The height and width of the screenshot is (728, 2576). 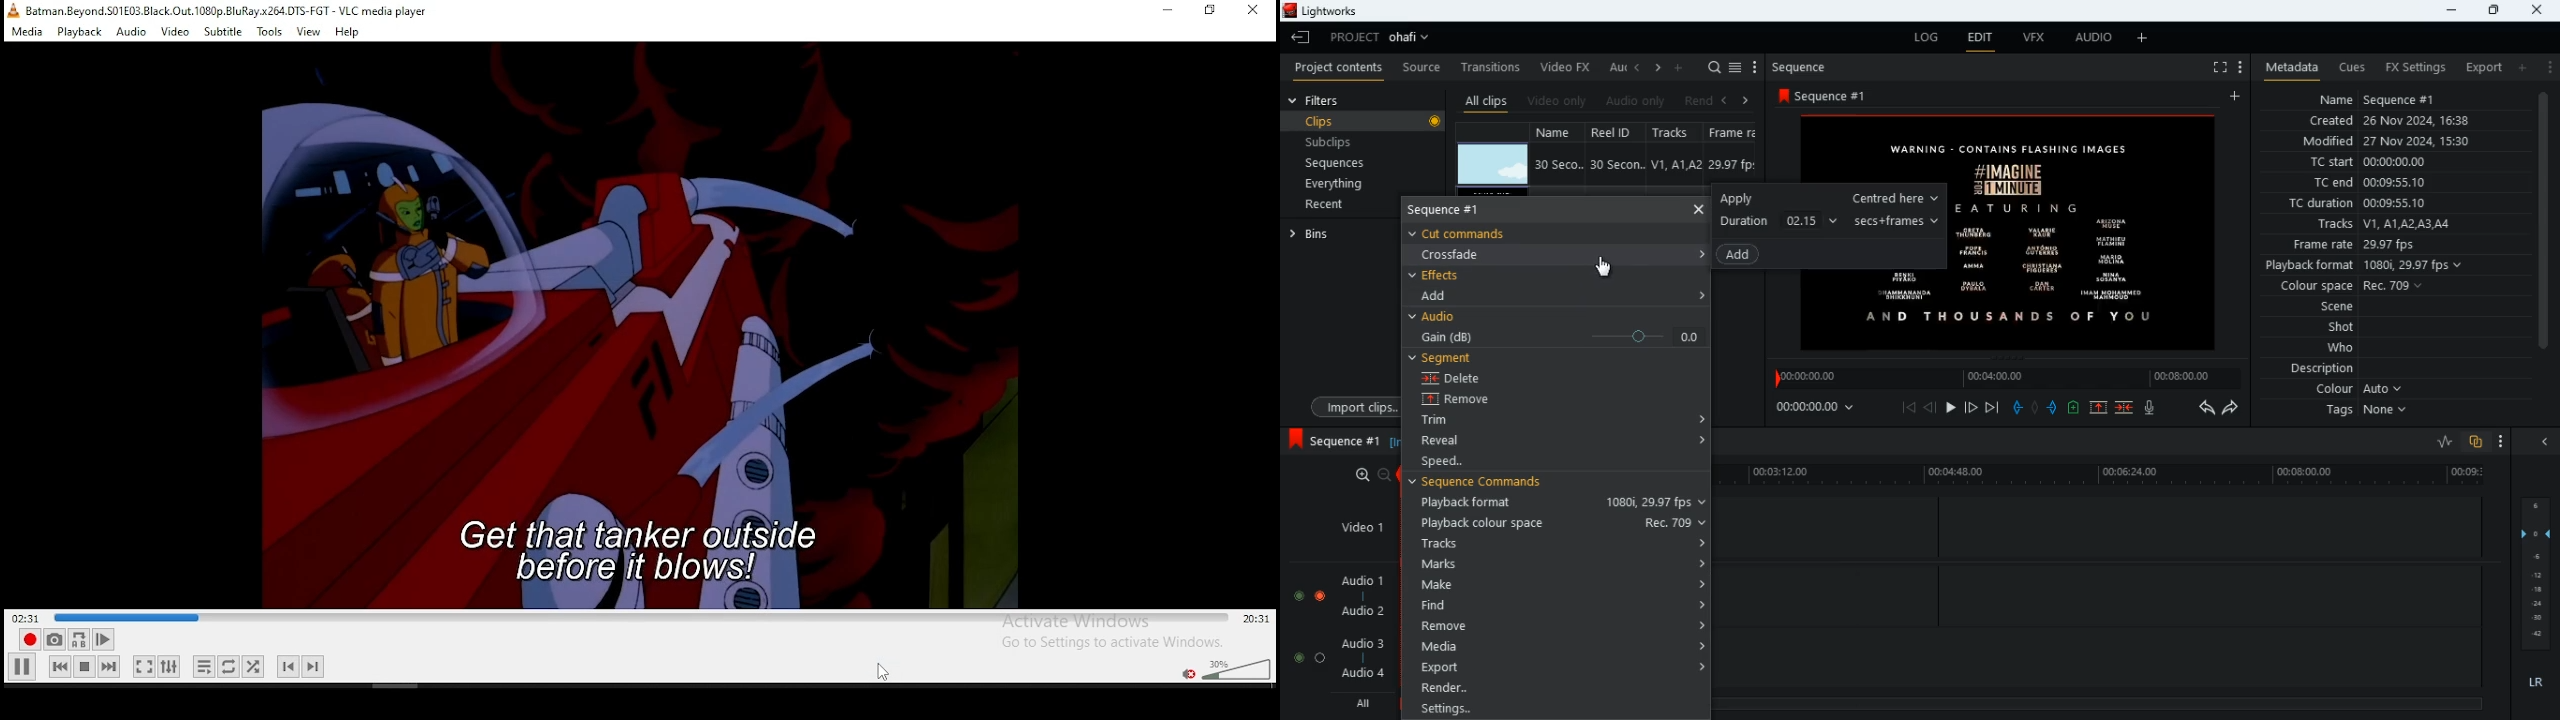 What do you see at coordinates (2438, 442) in the screenshot?
I see `rate` at bounding box center [2438, 442].